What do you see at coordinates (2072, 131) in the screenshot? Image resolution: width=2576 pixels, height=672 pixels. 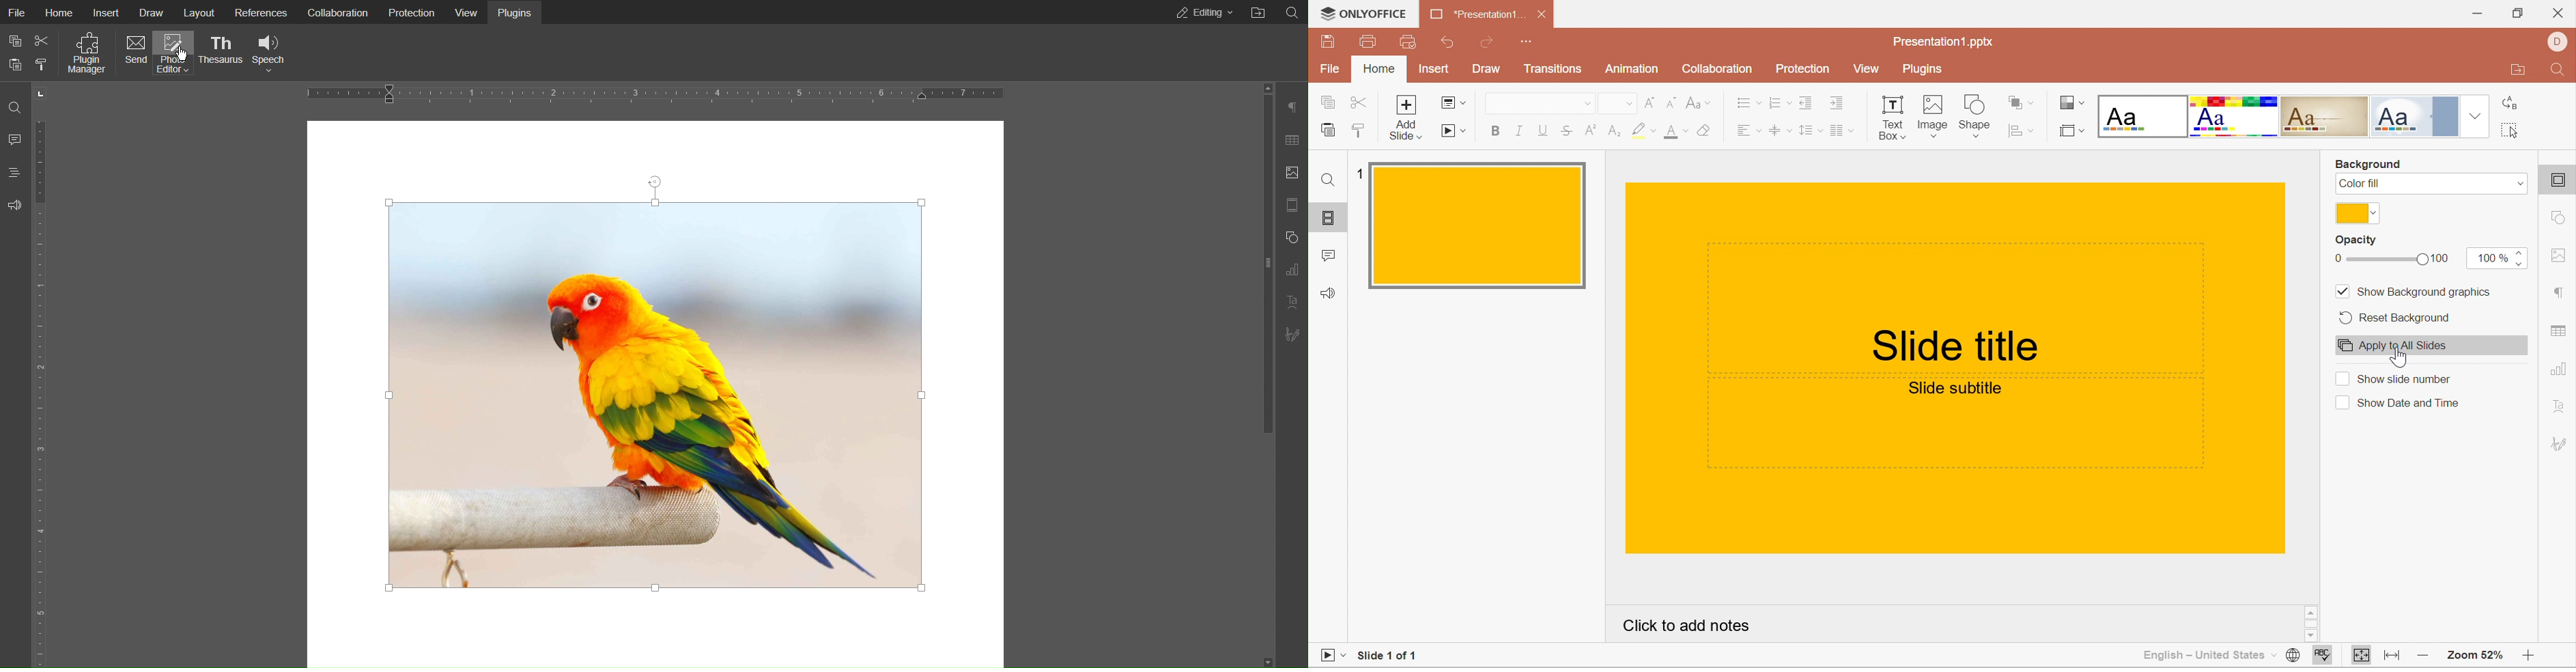 I see `Select slide size` at bounding box center [2072, 131].